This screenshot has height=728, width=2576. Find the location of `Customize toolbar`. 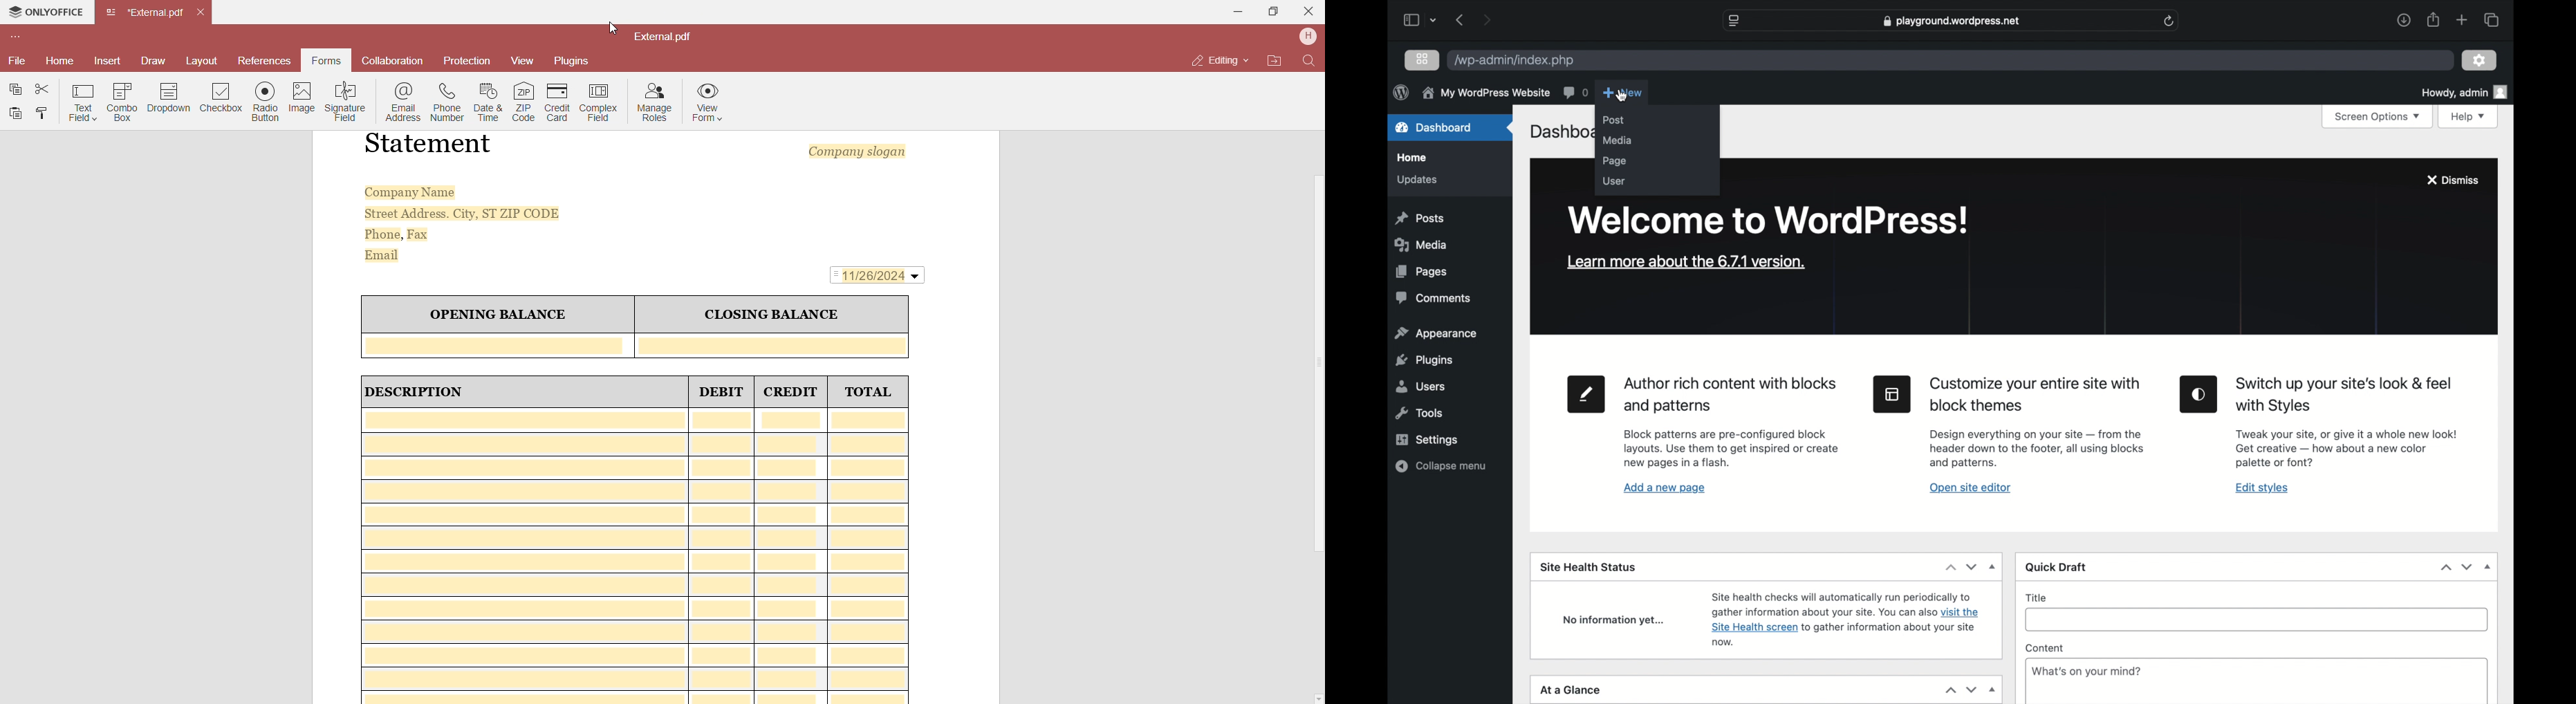

Customize toolbar is located at coordinates (19, 35).